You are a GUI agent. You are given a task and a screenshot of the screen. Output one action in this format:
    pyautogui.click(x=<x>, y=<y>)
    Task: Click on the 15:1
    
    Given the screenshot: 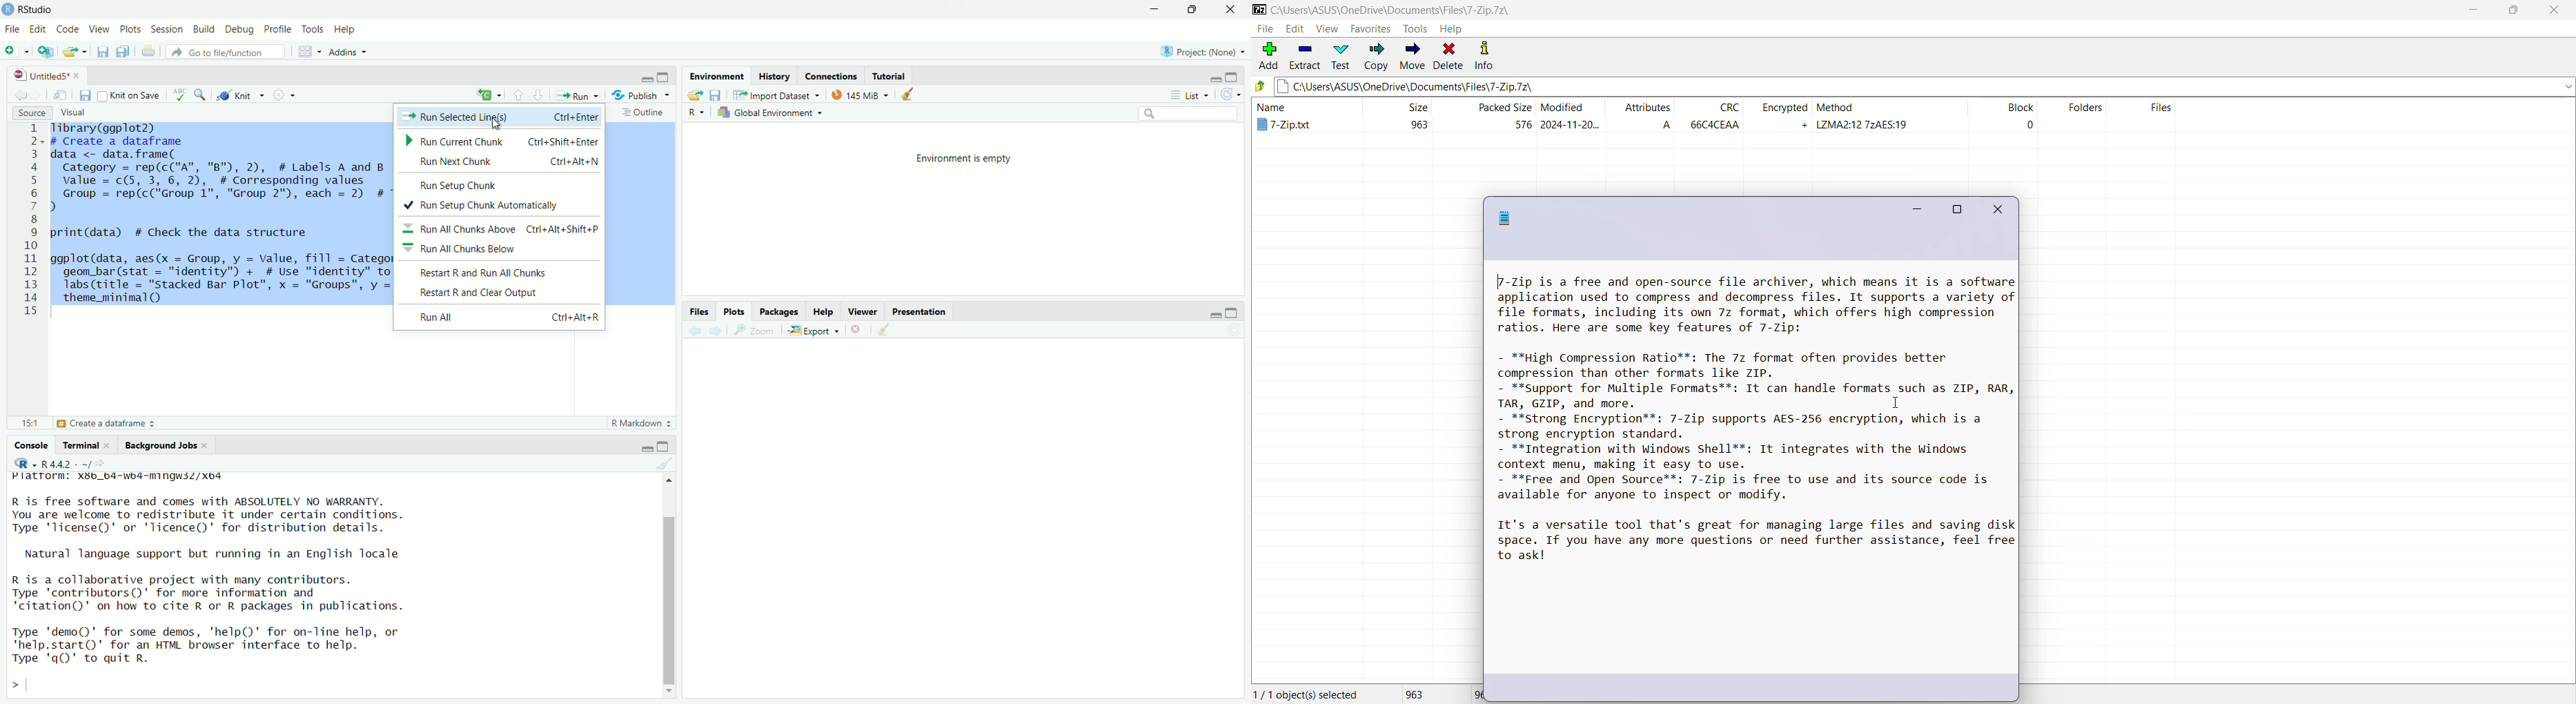 What is the action you would take?
    pyautogui.click(x=30, y=422)
    